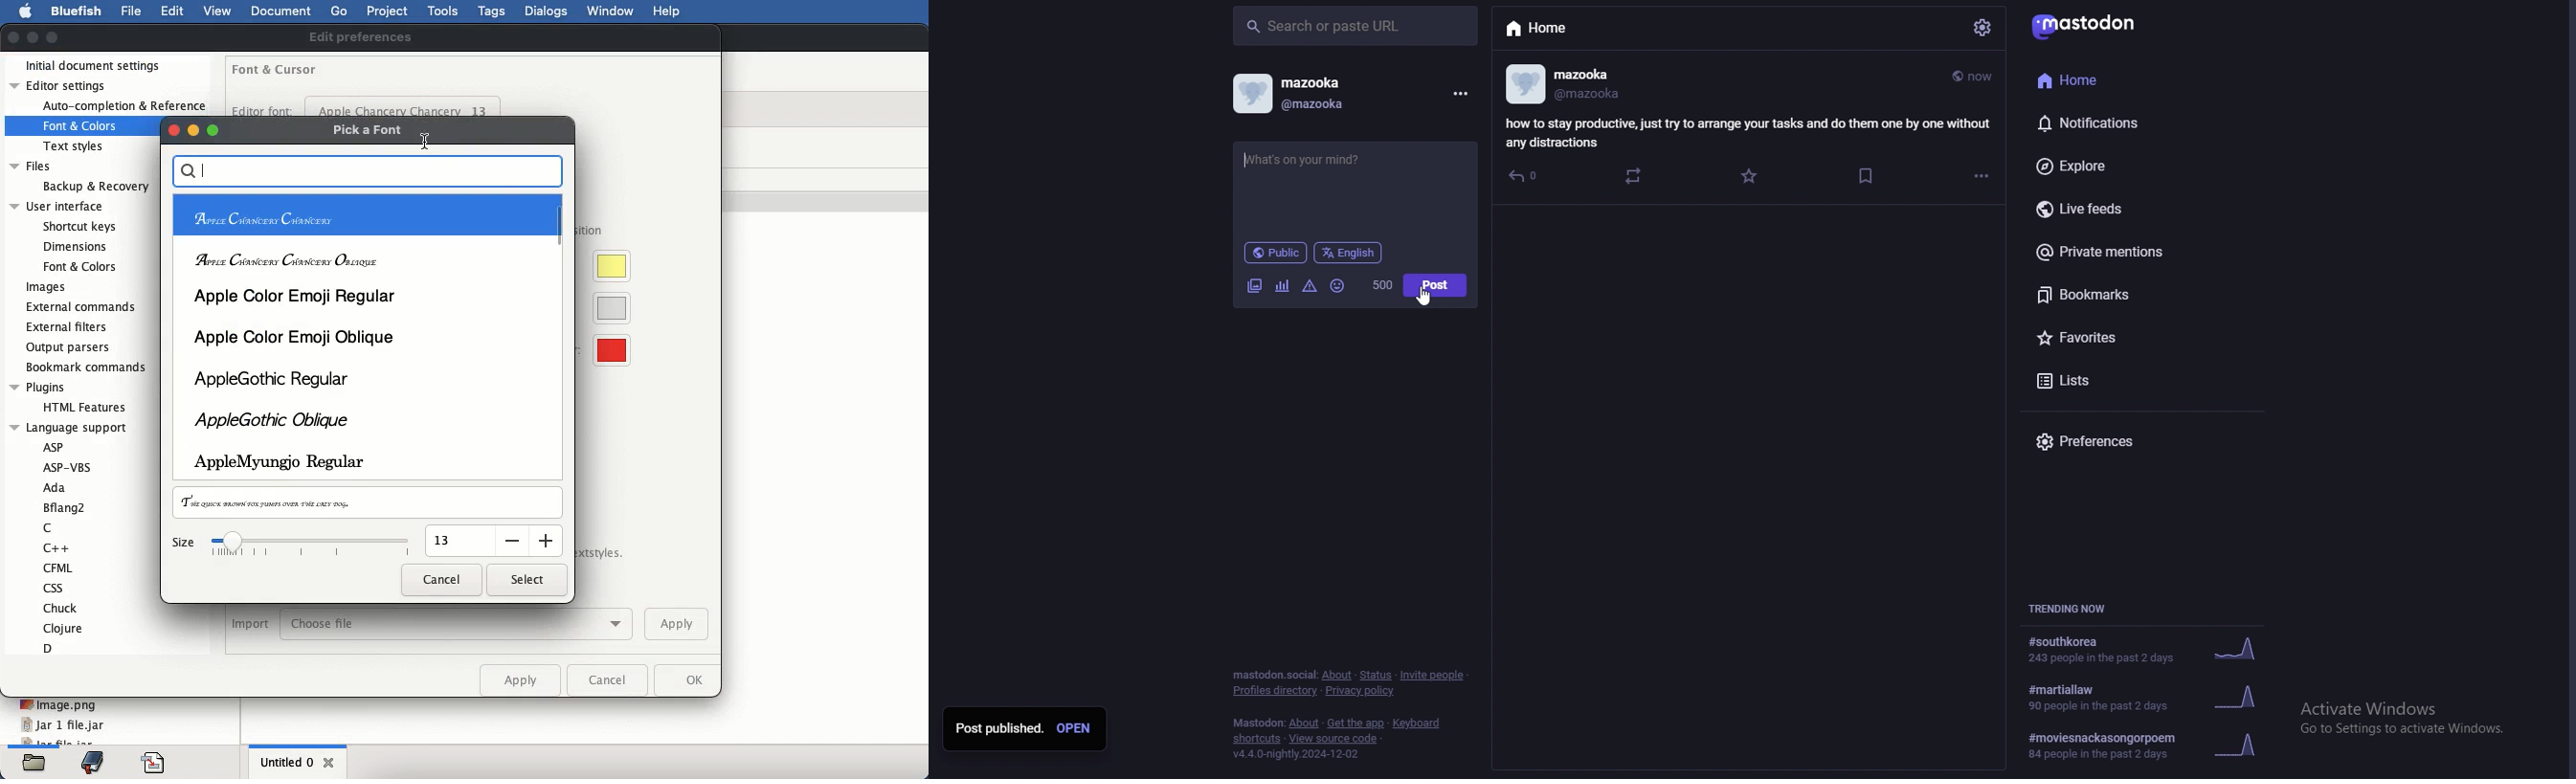 The width and height of the screenshot is (2576, 784). I want to click on dialogs, so click(548, 11).